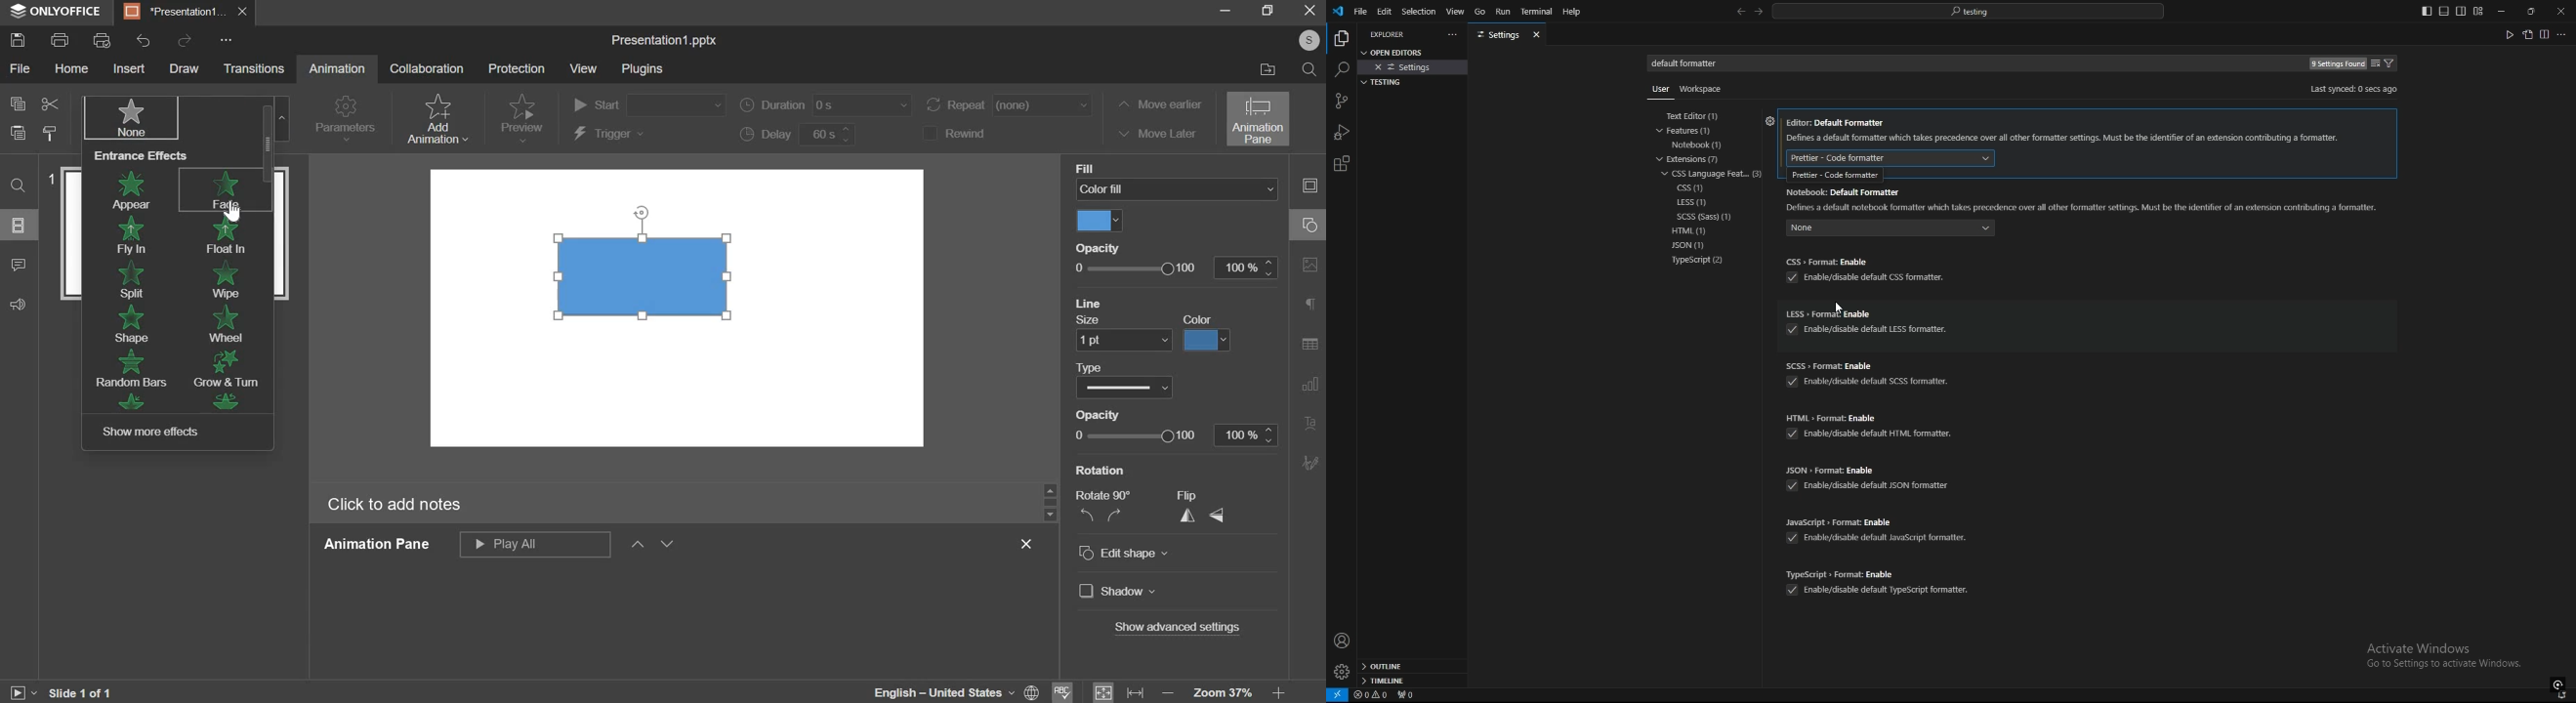 This screenshot has width=2576, height=728. I want to click on editor layout, so click(2452, 11).